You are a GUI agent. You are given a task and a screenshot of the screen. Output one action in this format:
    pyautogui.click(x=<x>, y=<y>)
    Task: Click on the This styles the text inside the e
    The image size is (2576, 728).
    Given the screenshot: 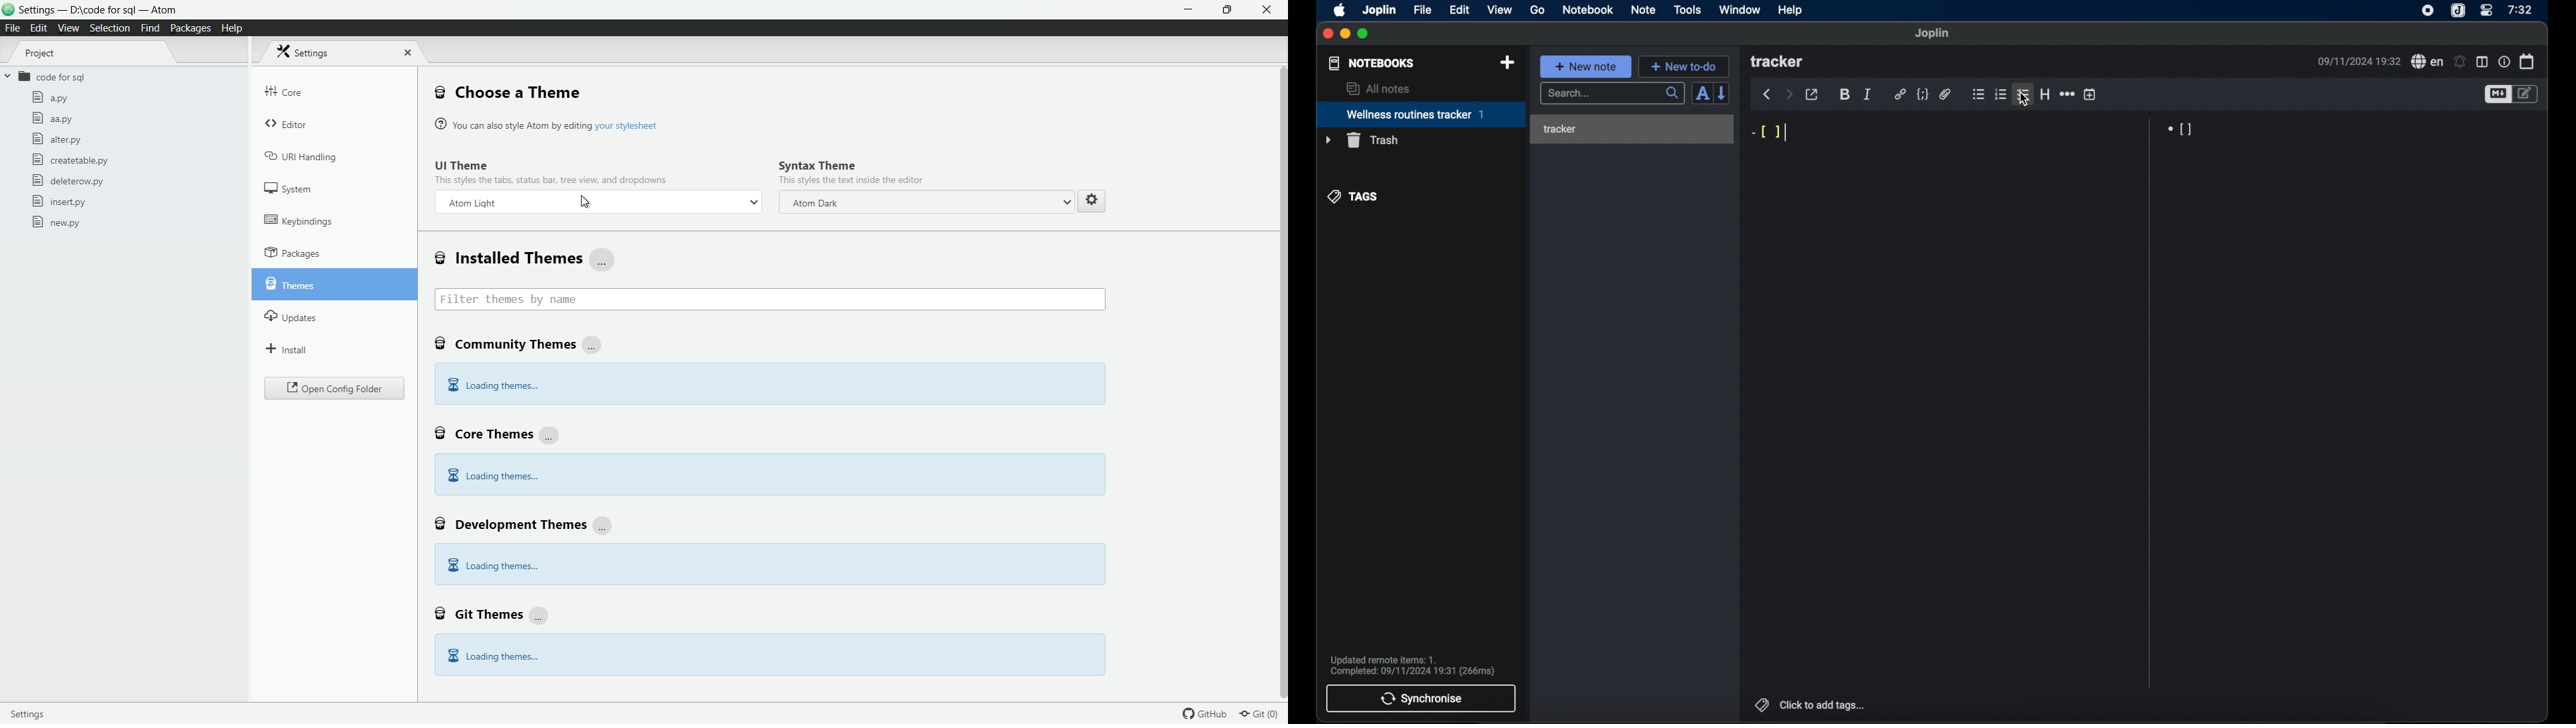 What is the action you would take?
    pyautogui.click(x=551, y=179)
    